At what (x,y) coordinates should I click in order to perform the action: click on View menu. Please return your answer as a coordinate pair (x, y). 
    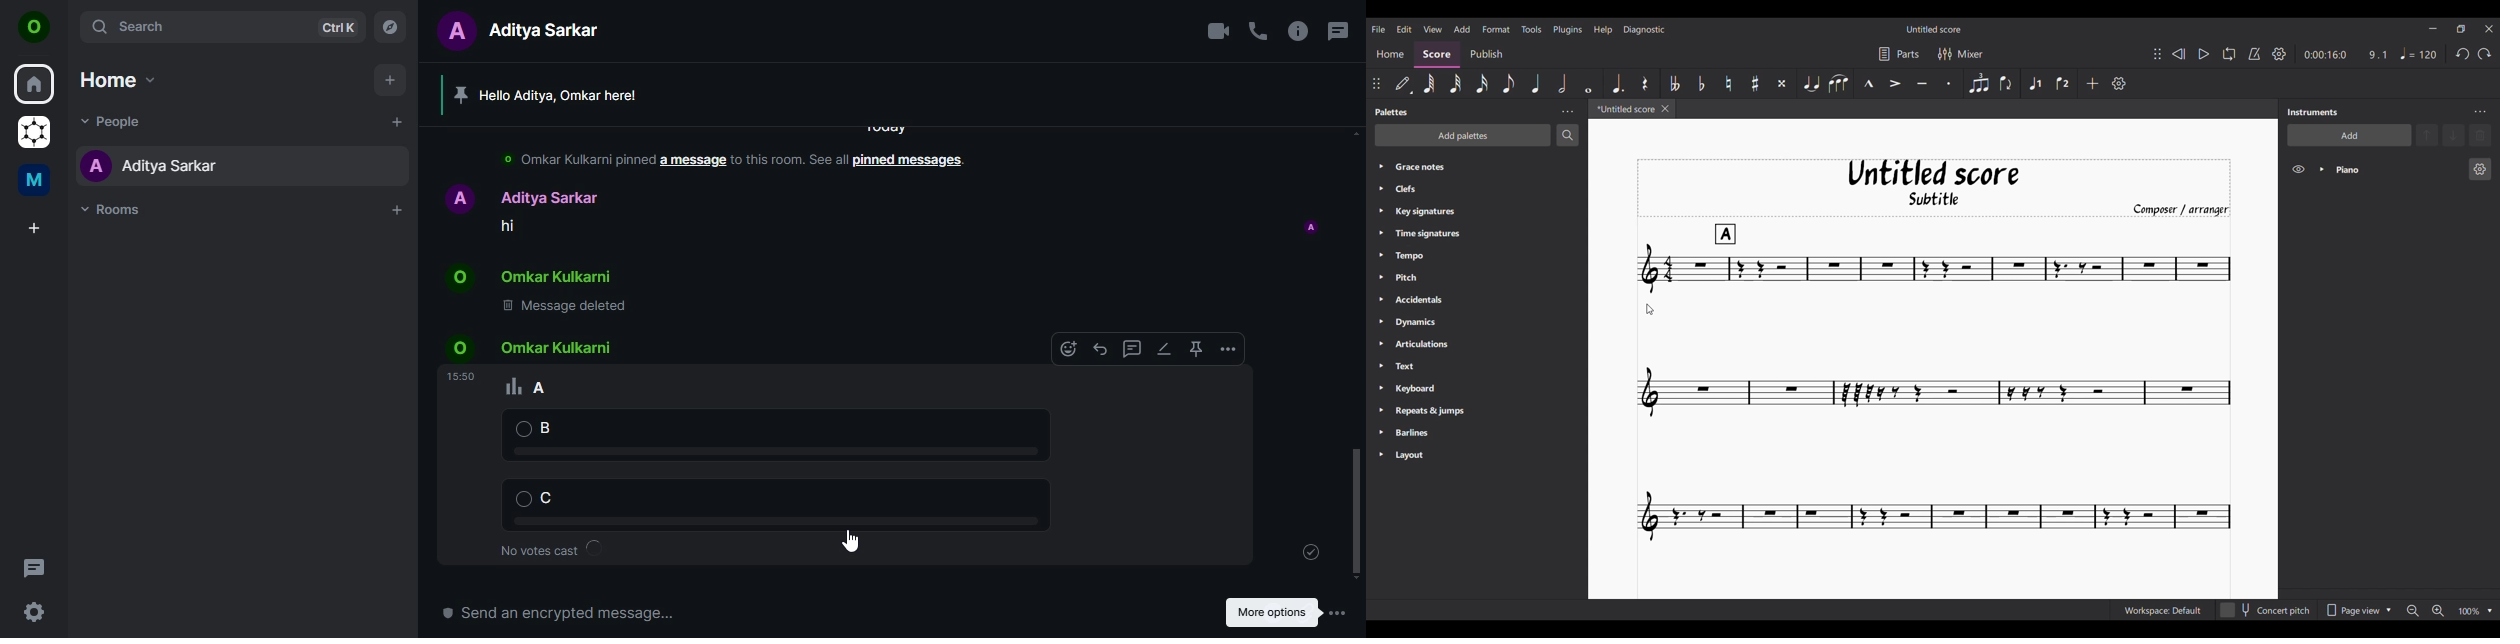
    Looking at the image, I should click on (1432, 28).